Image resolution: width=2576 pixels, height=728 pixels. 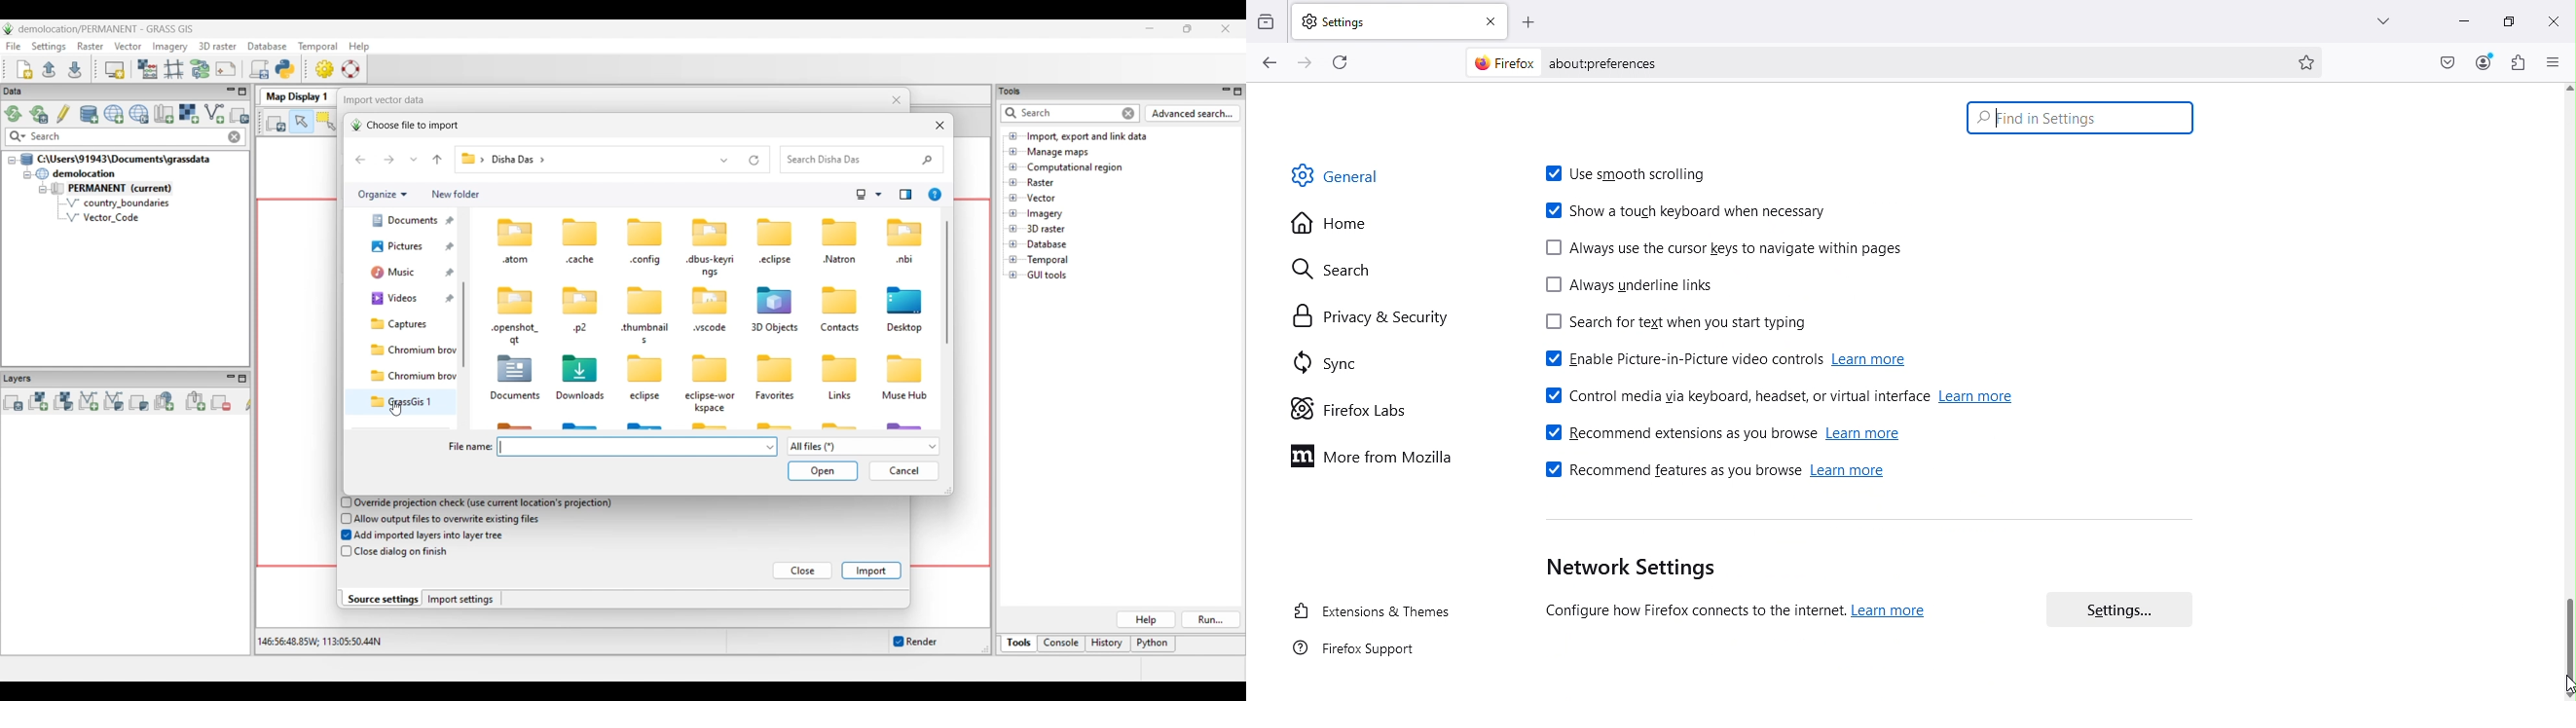 I want to click on Show a touch keyboard when necessary, so click(x=1682, y=213).